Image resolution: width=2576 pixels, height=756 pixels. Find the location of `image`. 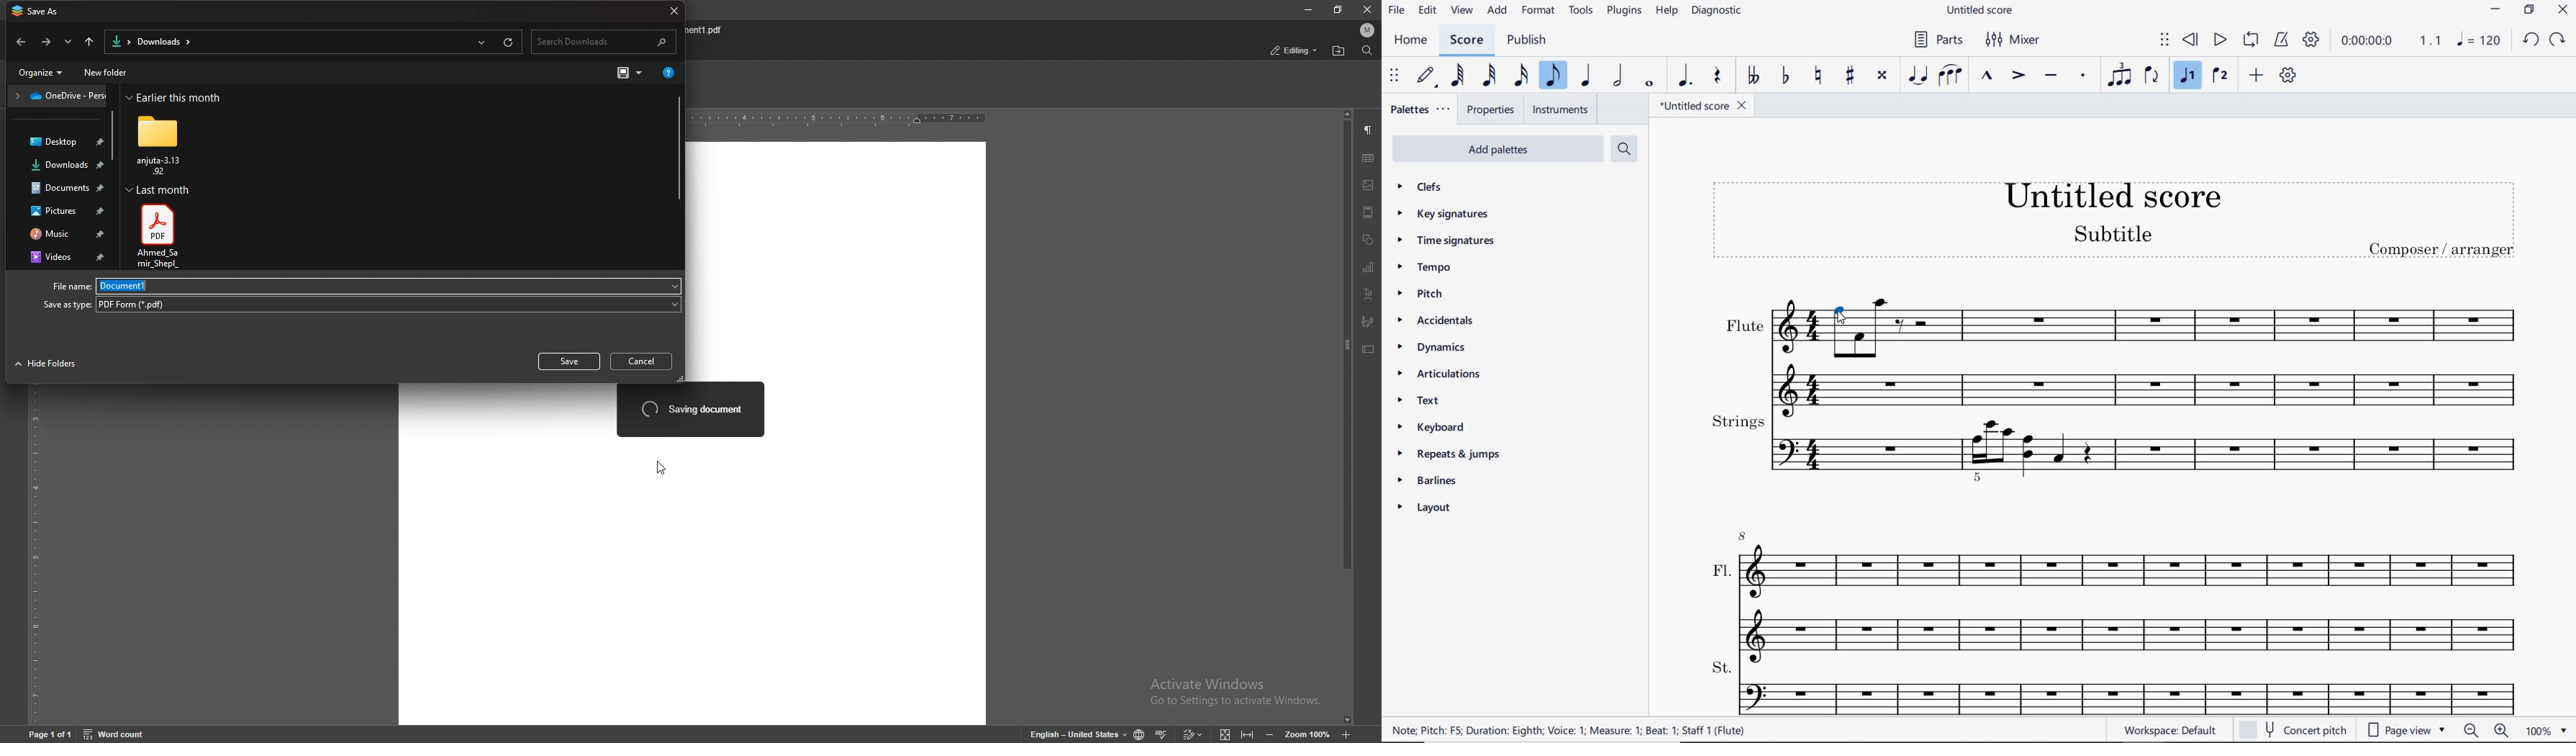

image is located at coordinates (1369, 185).